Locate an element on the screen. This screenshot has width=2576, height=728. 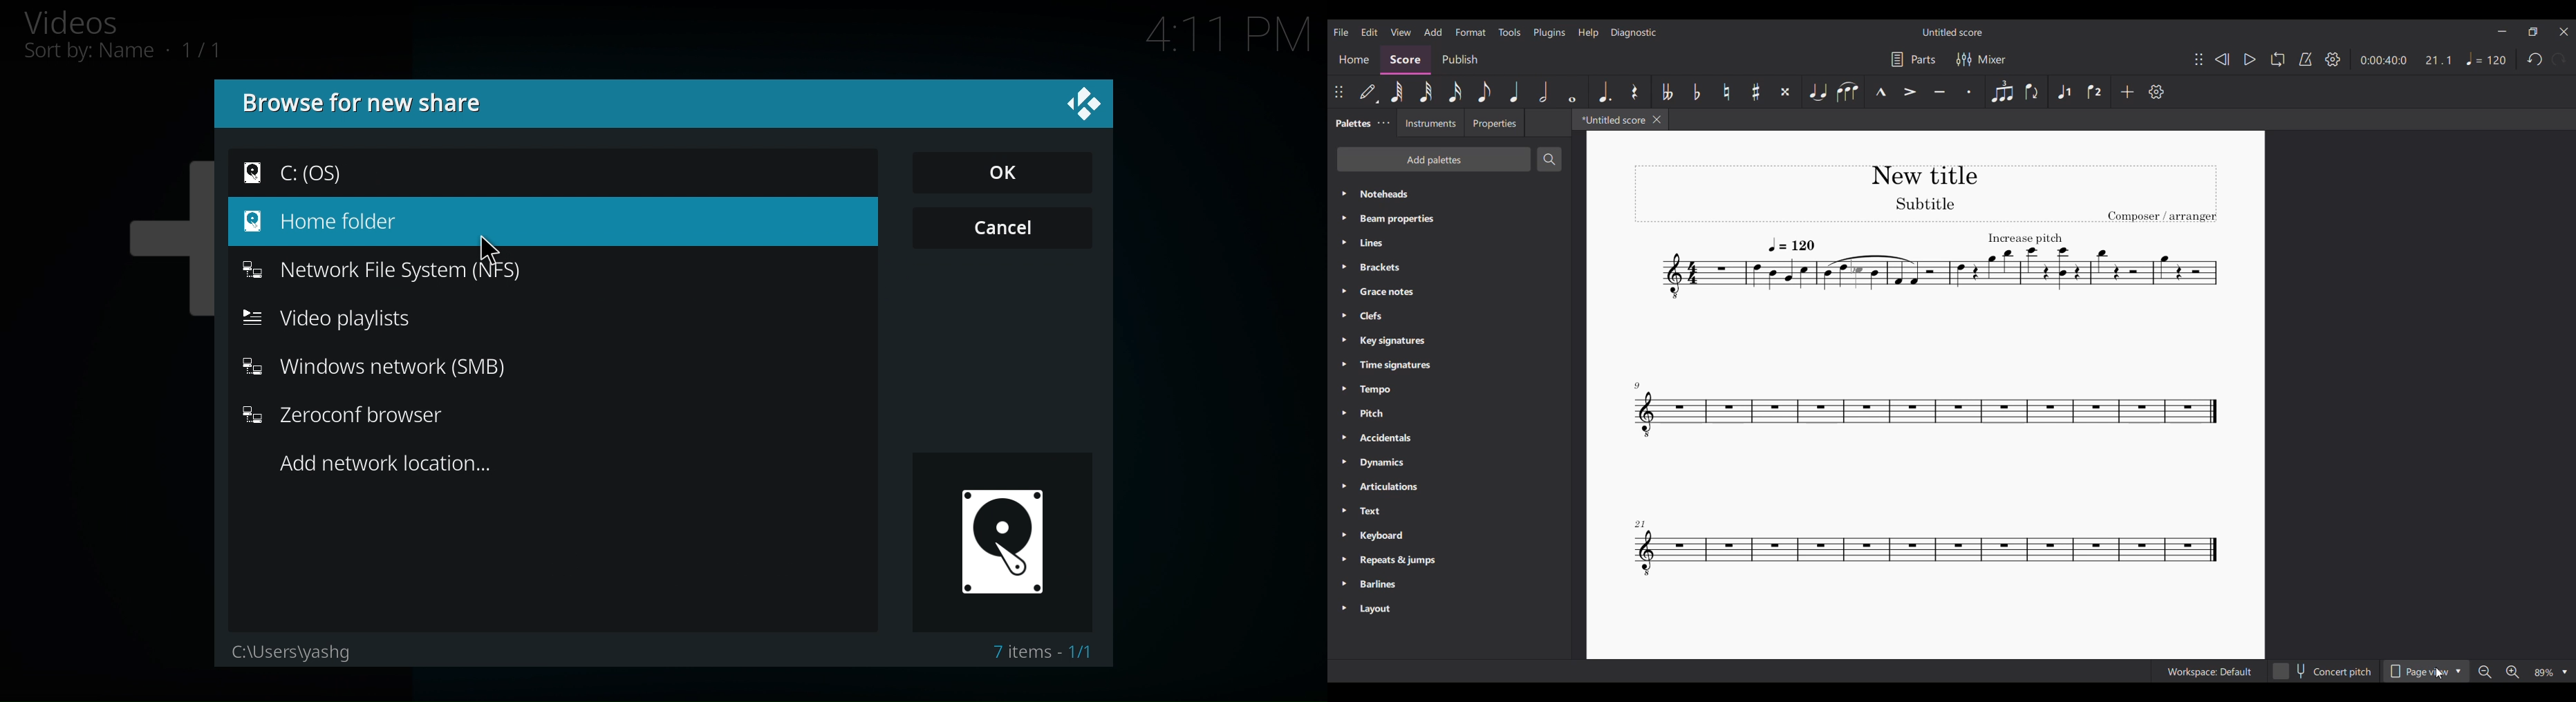
Plus Icon is located at coordinates (142, 243).